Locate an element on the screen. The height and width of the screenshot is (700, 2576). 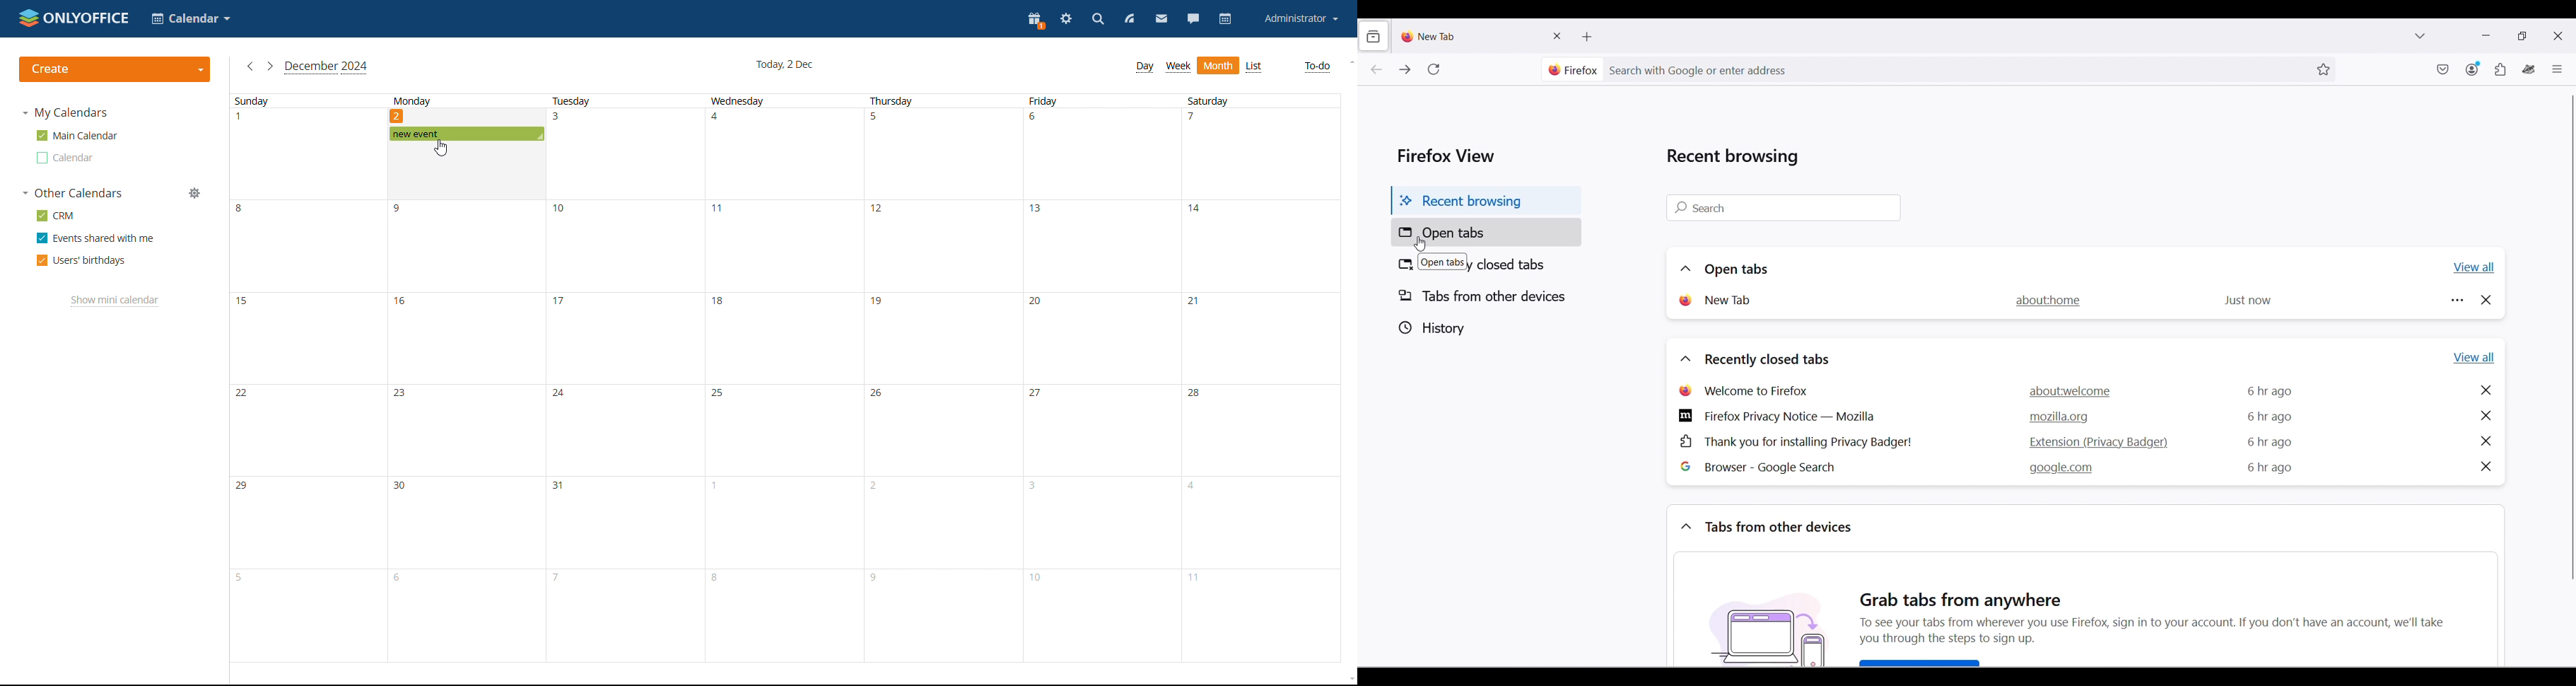
about:welcome is located at coordinates (2072, 391).